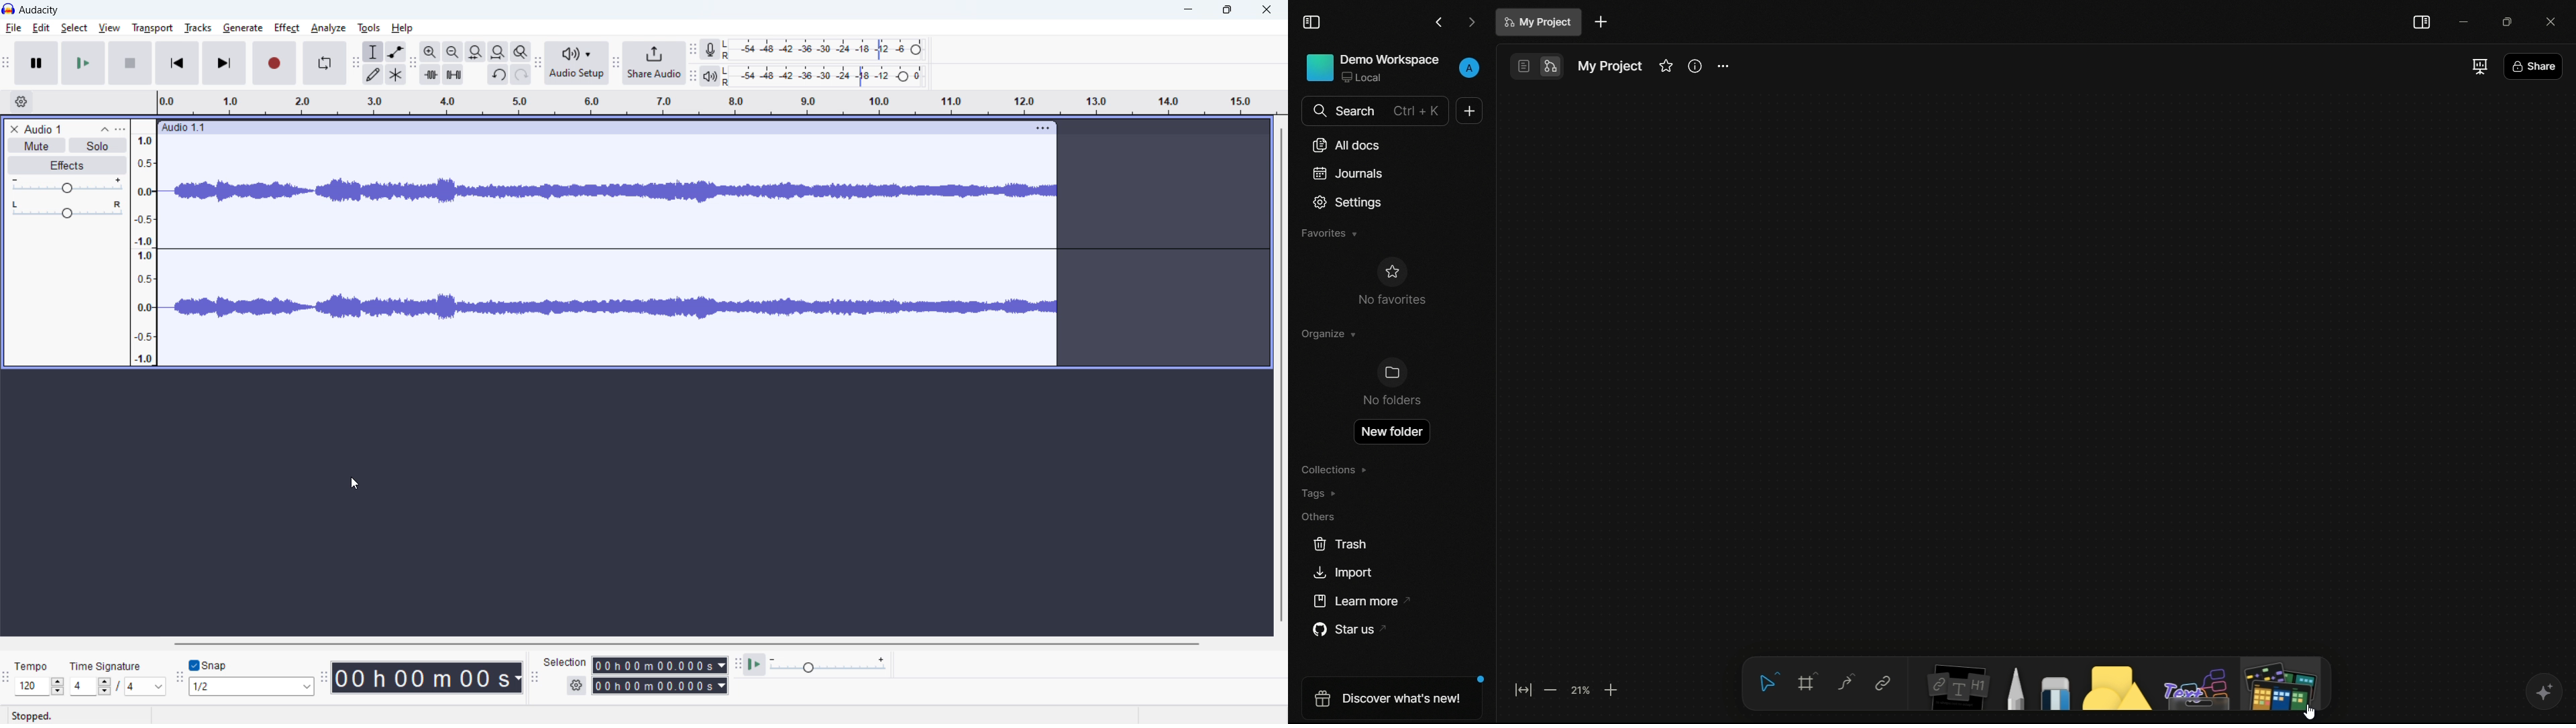 The image size is (2576, 728). I want to click on play, so click(83, 63).